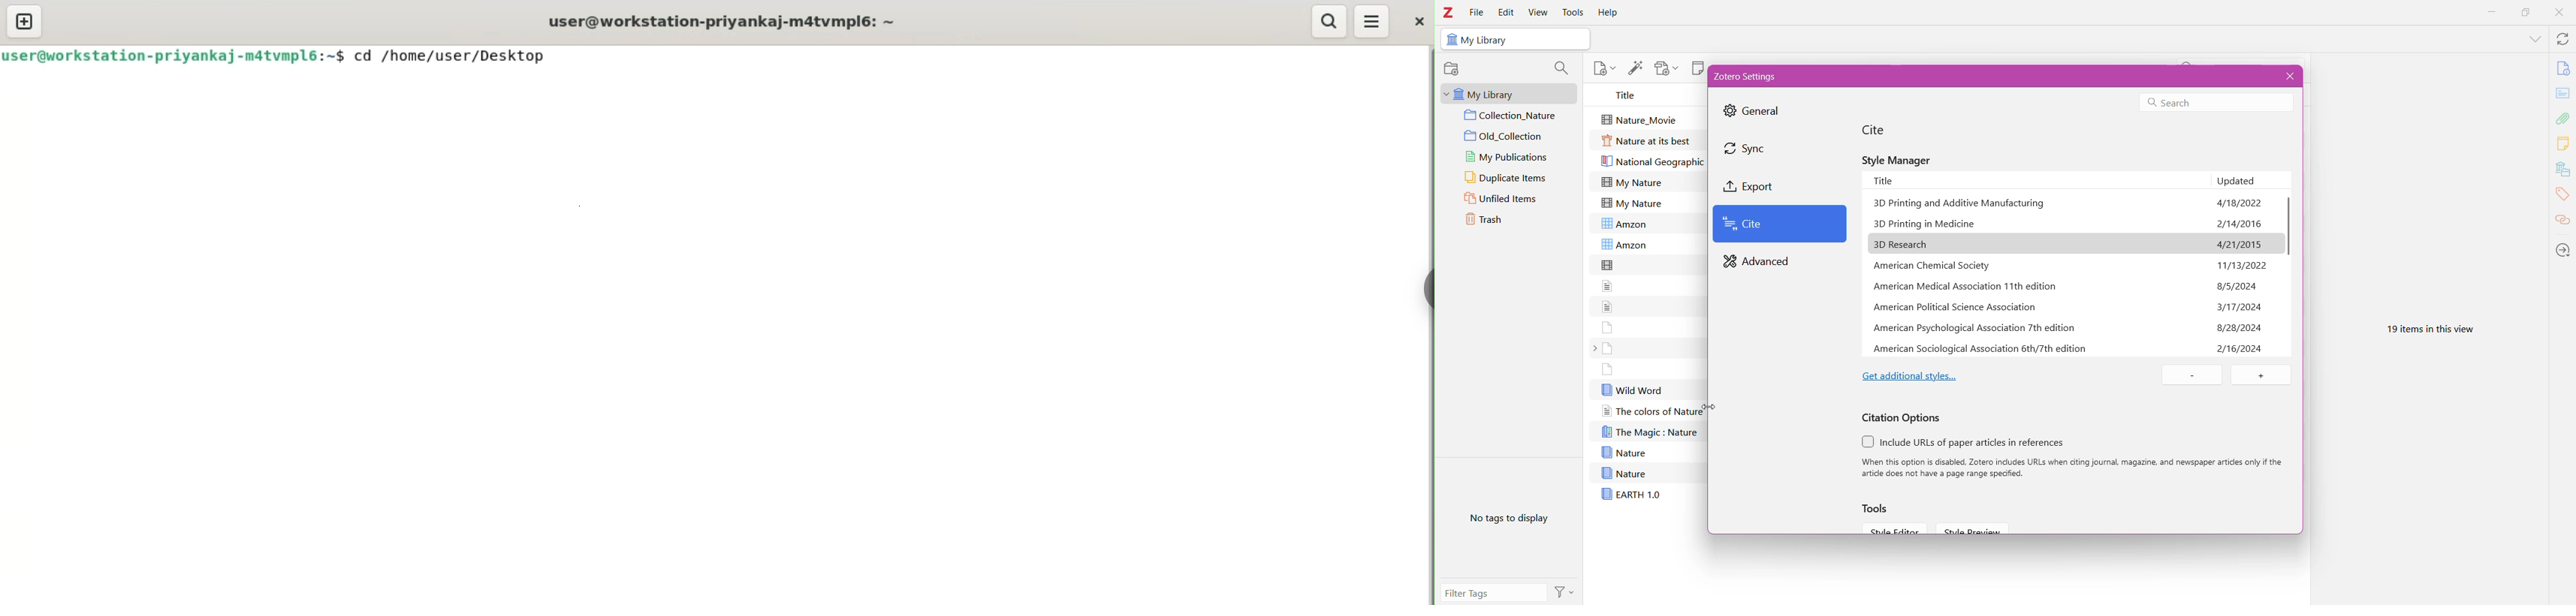 The width and height of the screenshot is (2576, 616). I want to click on My Nature, so click(1632, 203).